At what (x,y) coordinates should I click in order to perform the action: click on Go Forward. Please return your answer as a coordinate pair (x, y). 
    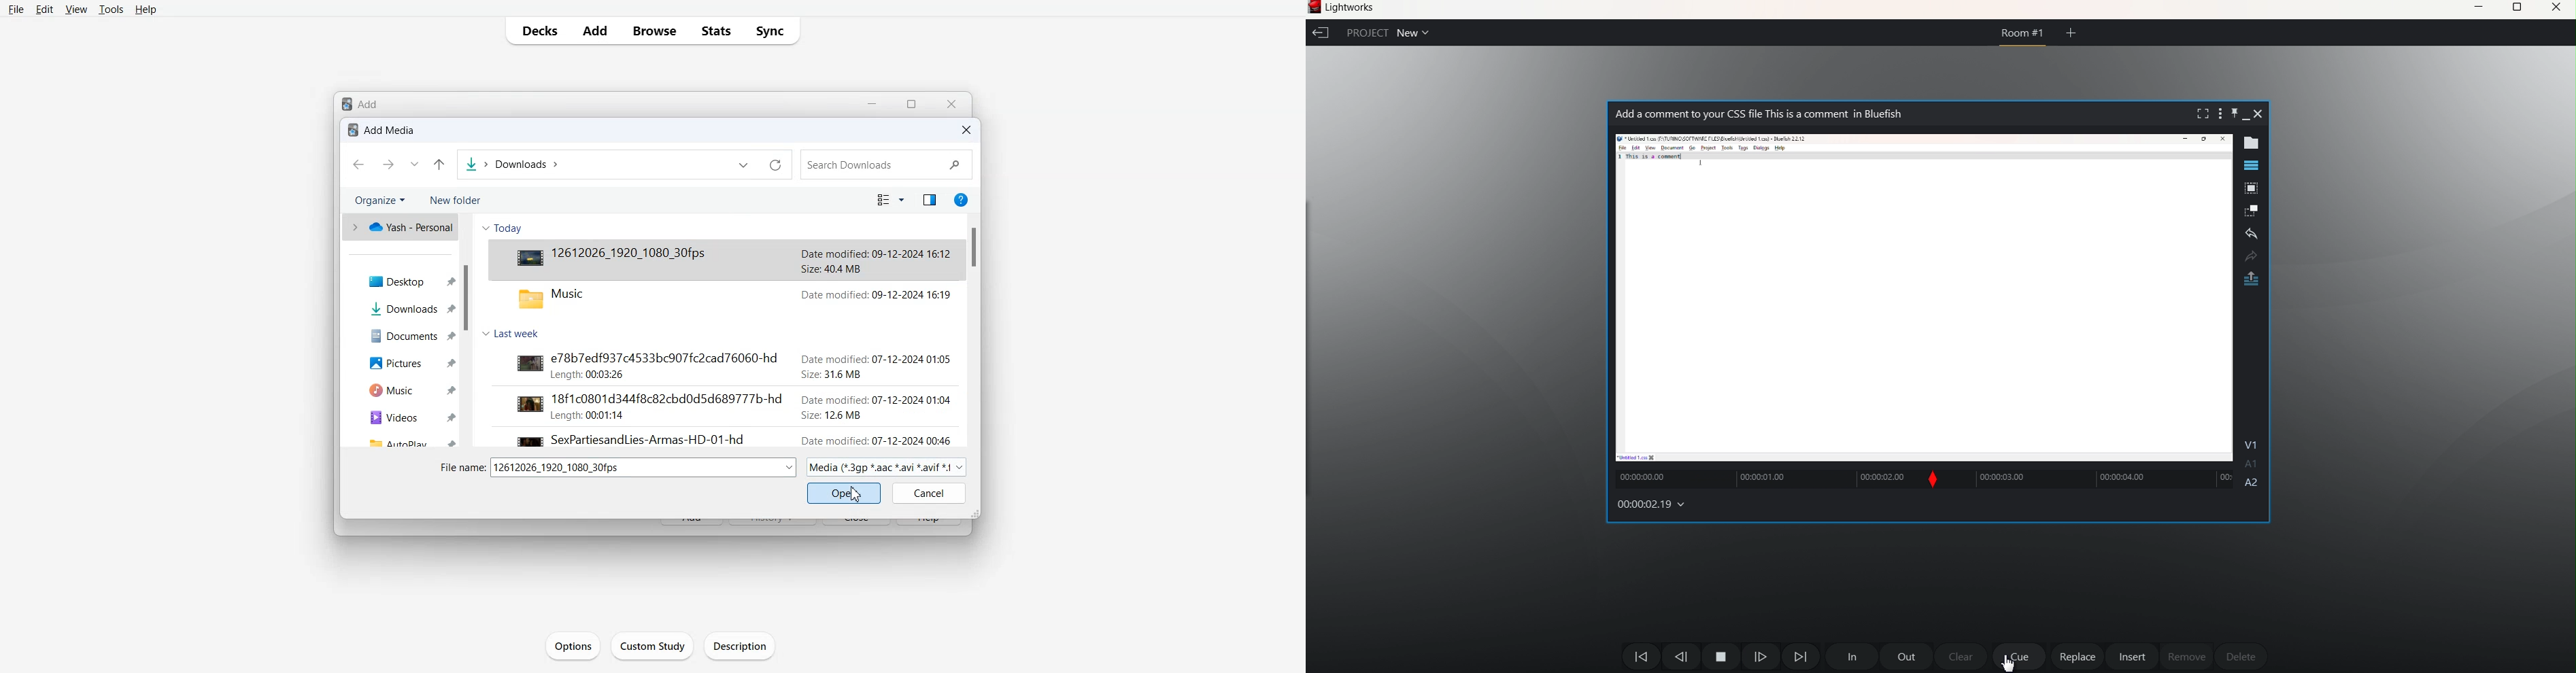
    Looking at the image, I should click on (386, 165).